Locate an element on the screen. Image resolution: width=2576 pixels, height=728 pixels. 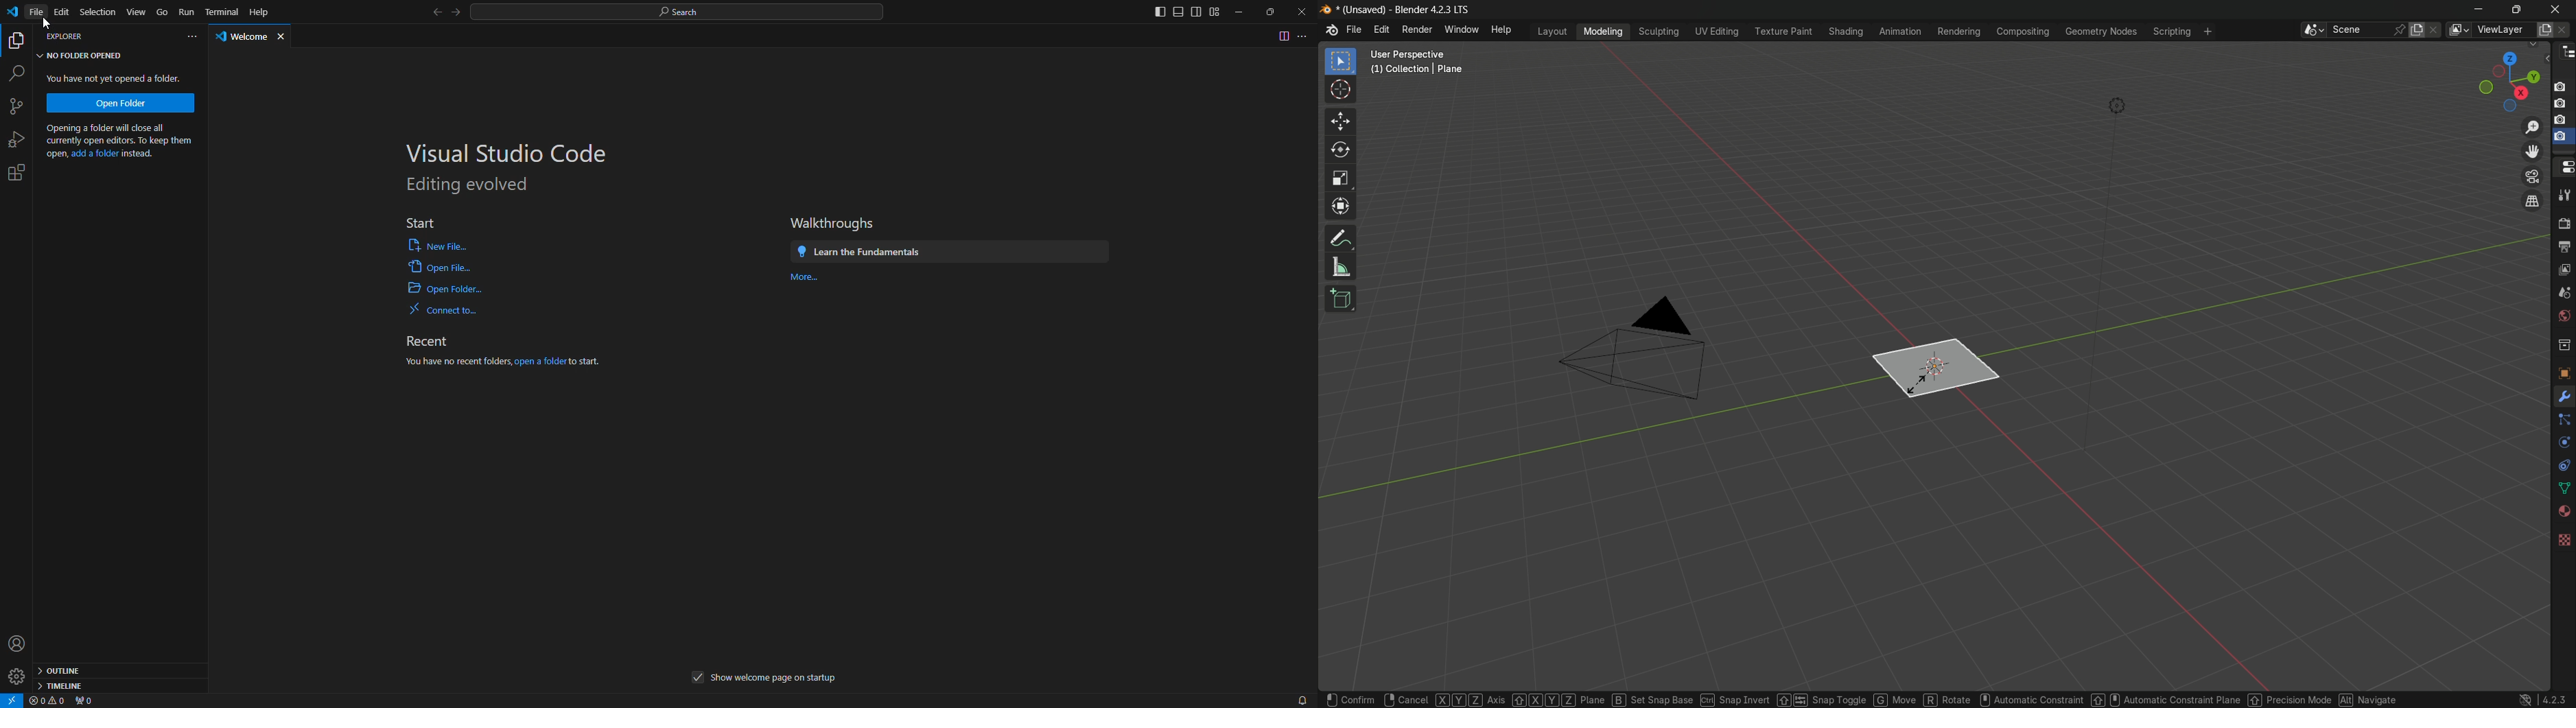
views and more actions is located at coordinates (191, 37).